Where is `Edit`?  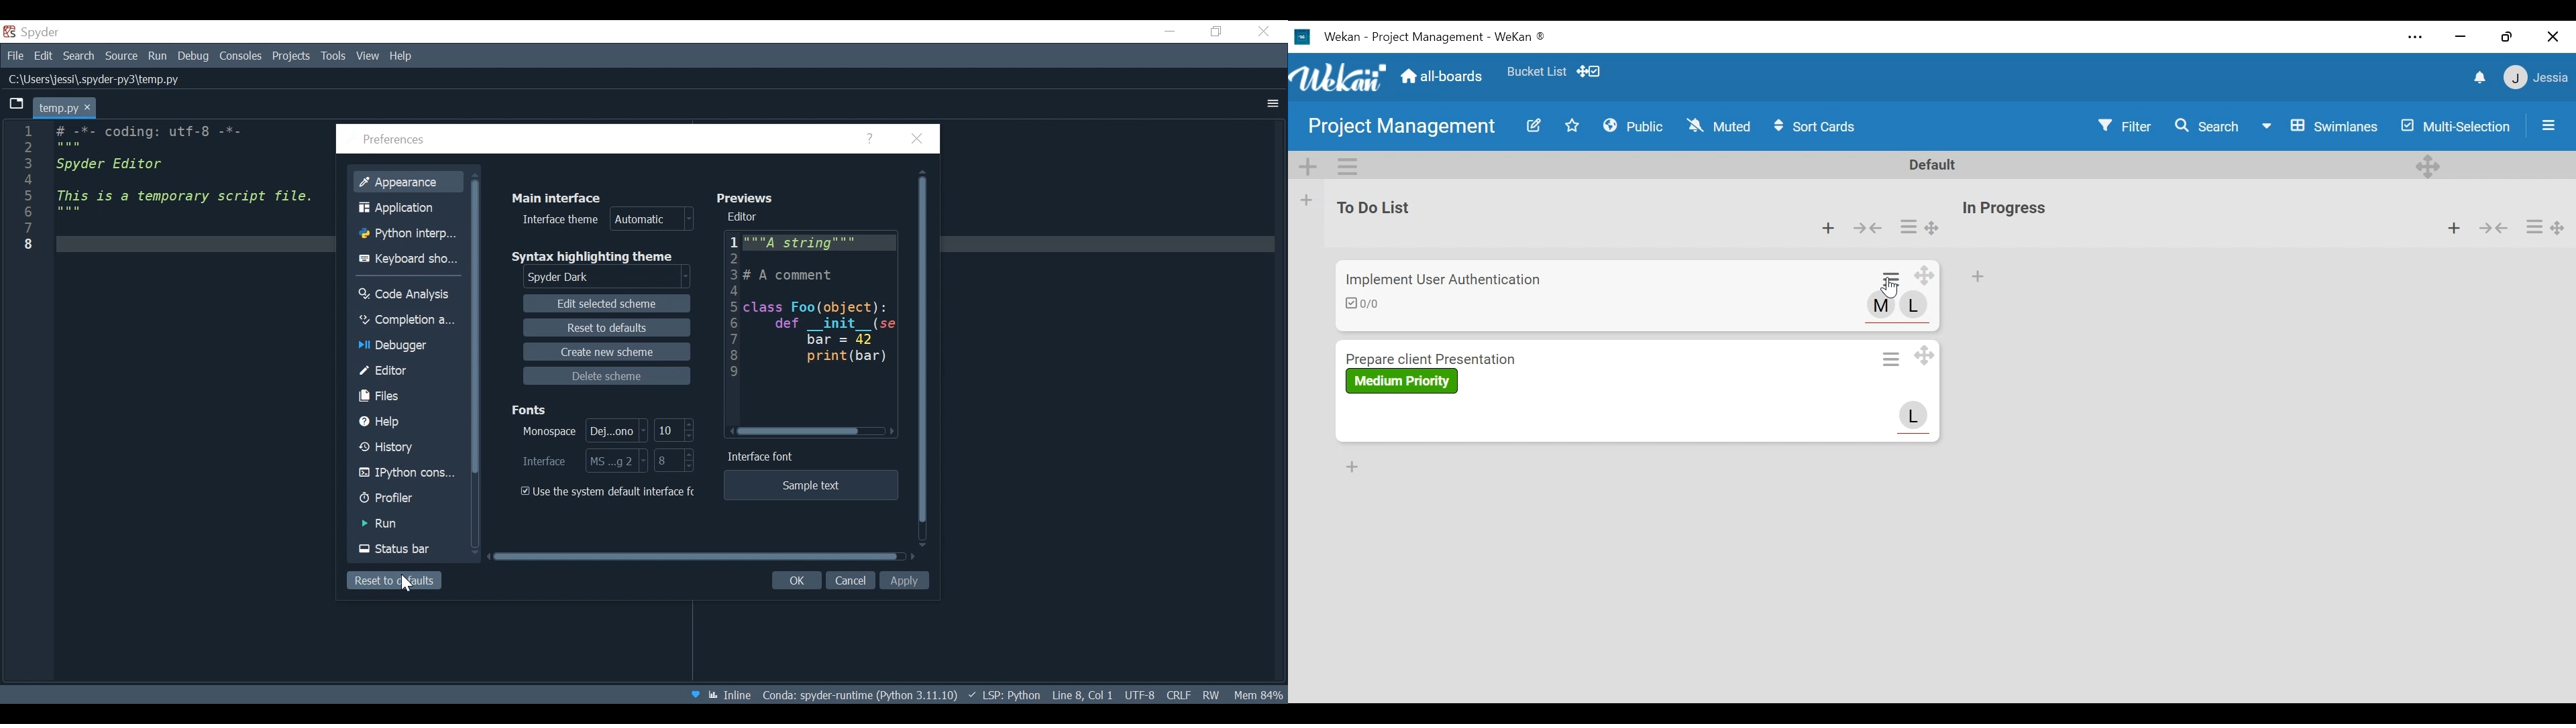 Edit is located at coordinates (1533, 125).